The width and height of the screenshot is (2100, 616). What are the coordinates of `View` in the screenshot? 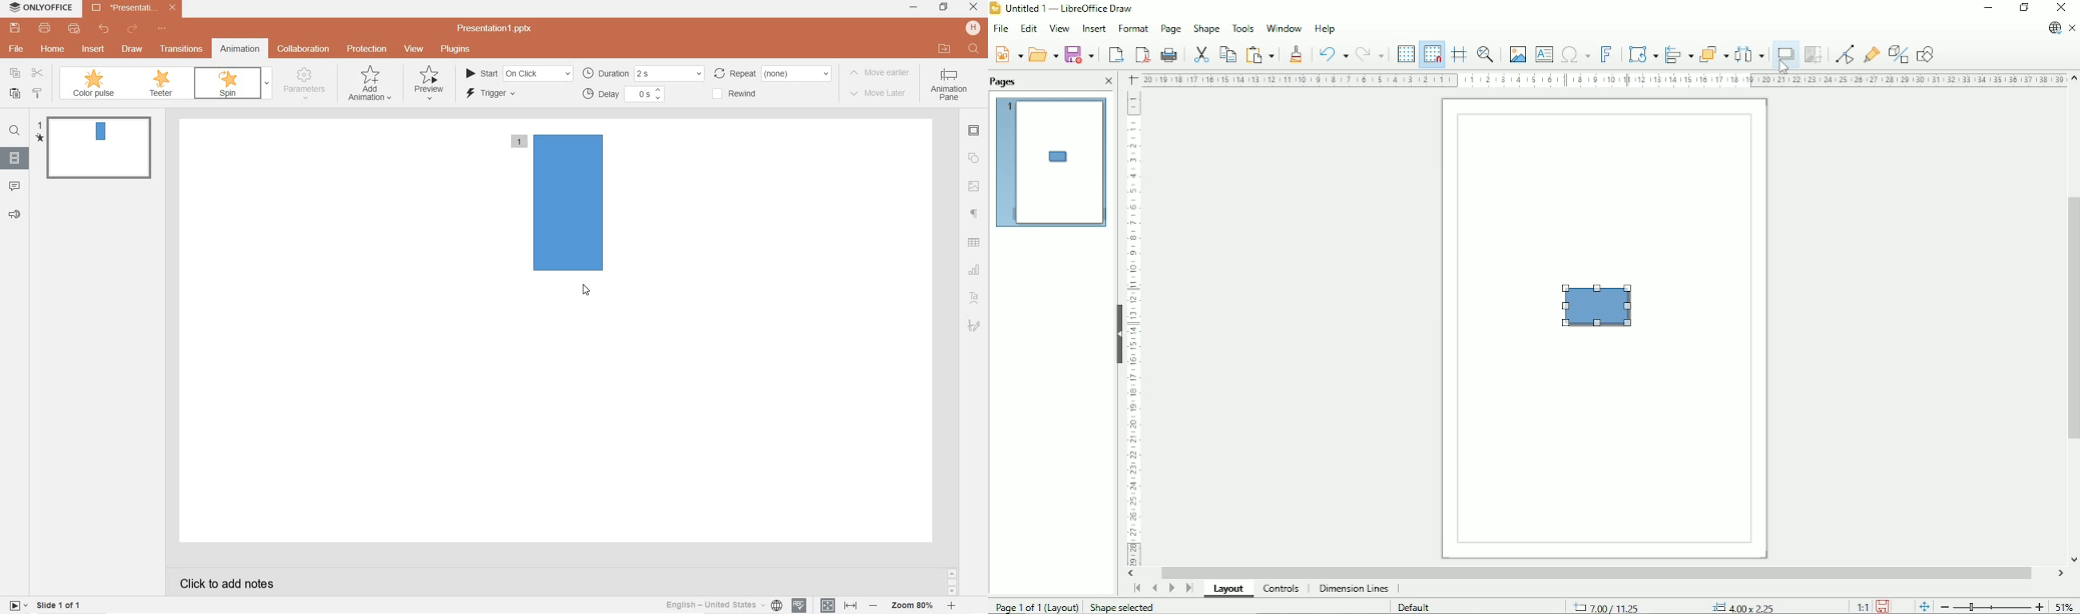 It's located at (1058, 26).